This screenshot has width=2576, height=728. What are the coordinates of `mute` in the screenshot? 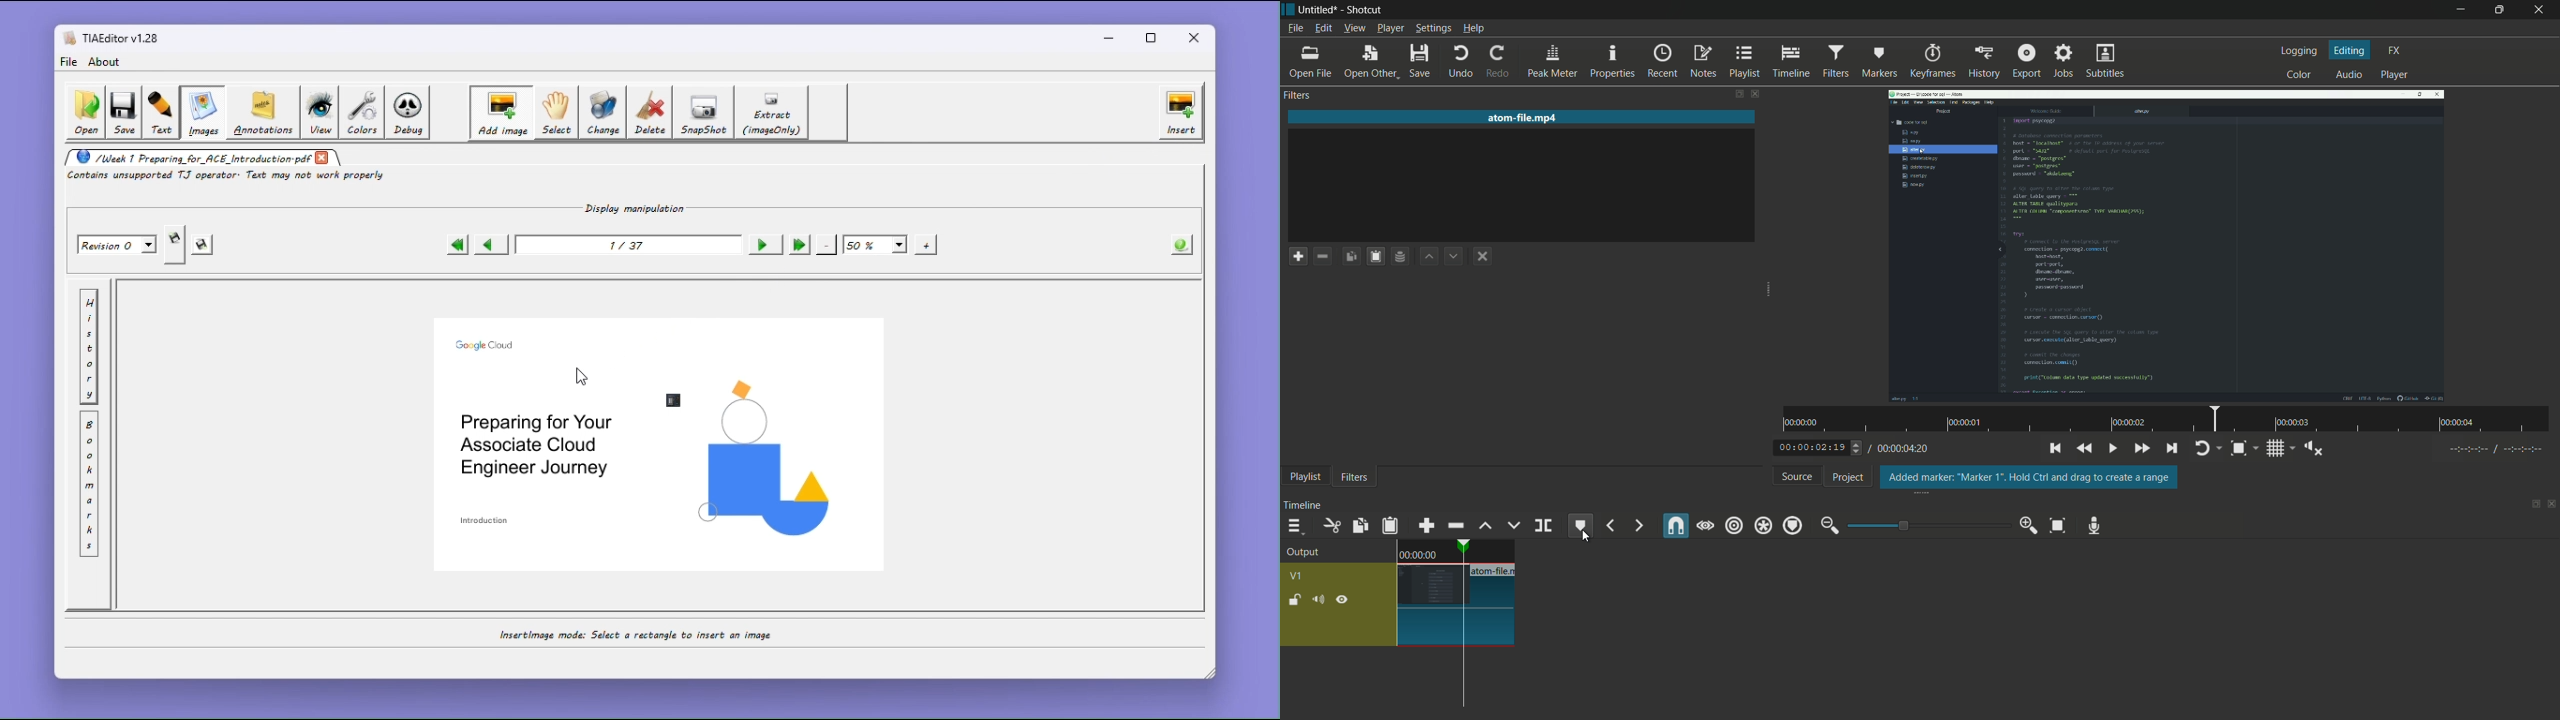 It's located at (1317, 599).